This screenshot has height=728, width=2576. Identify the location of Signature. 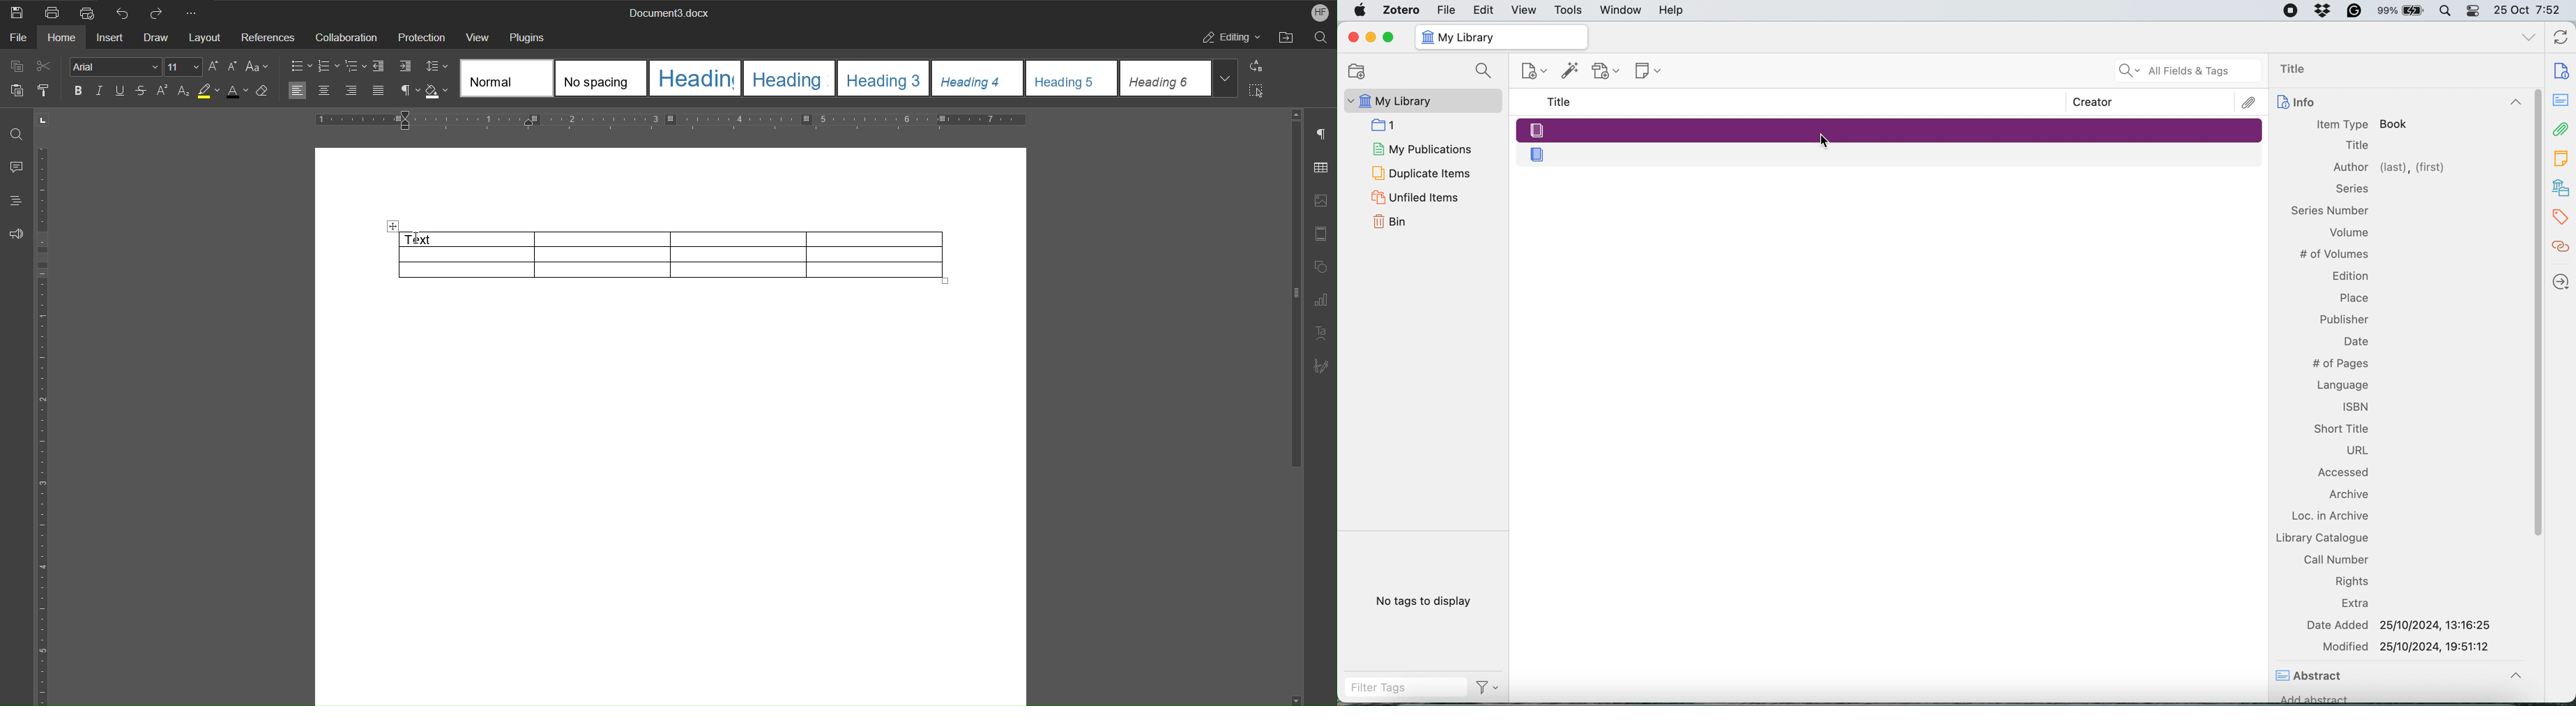
(1322, 363).